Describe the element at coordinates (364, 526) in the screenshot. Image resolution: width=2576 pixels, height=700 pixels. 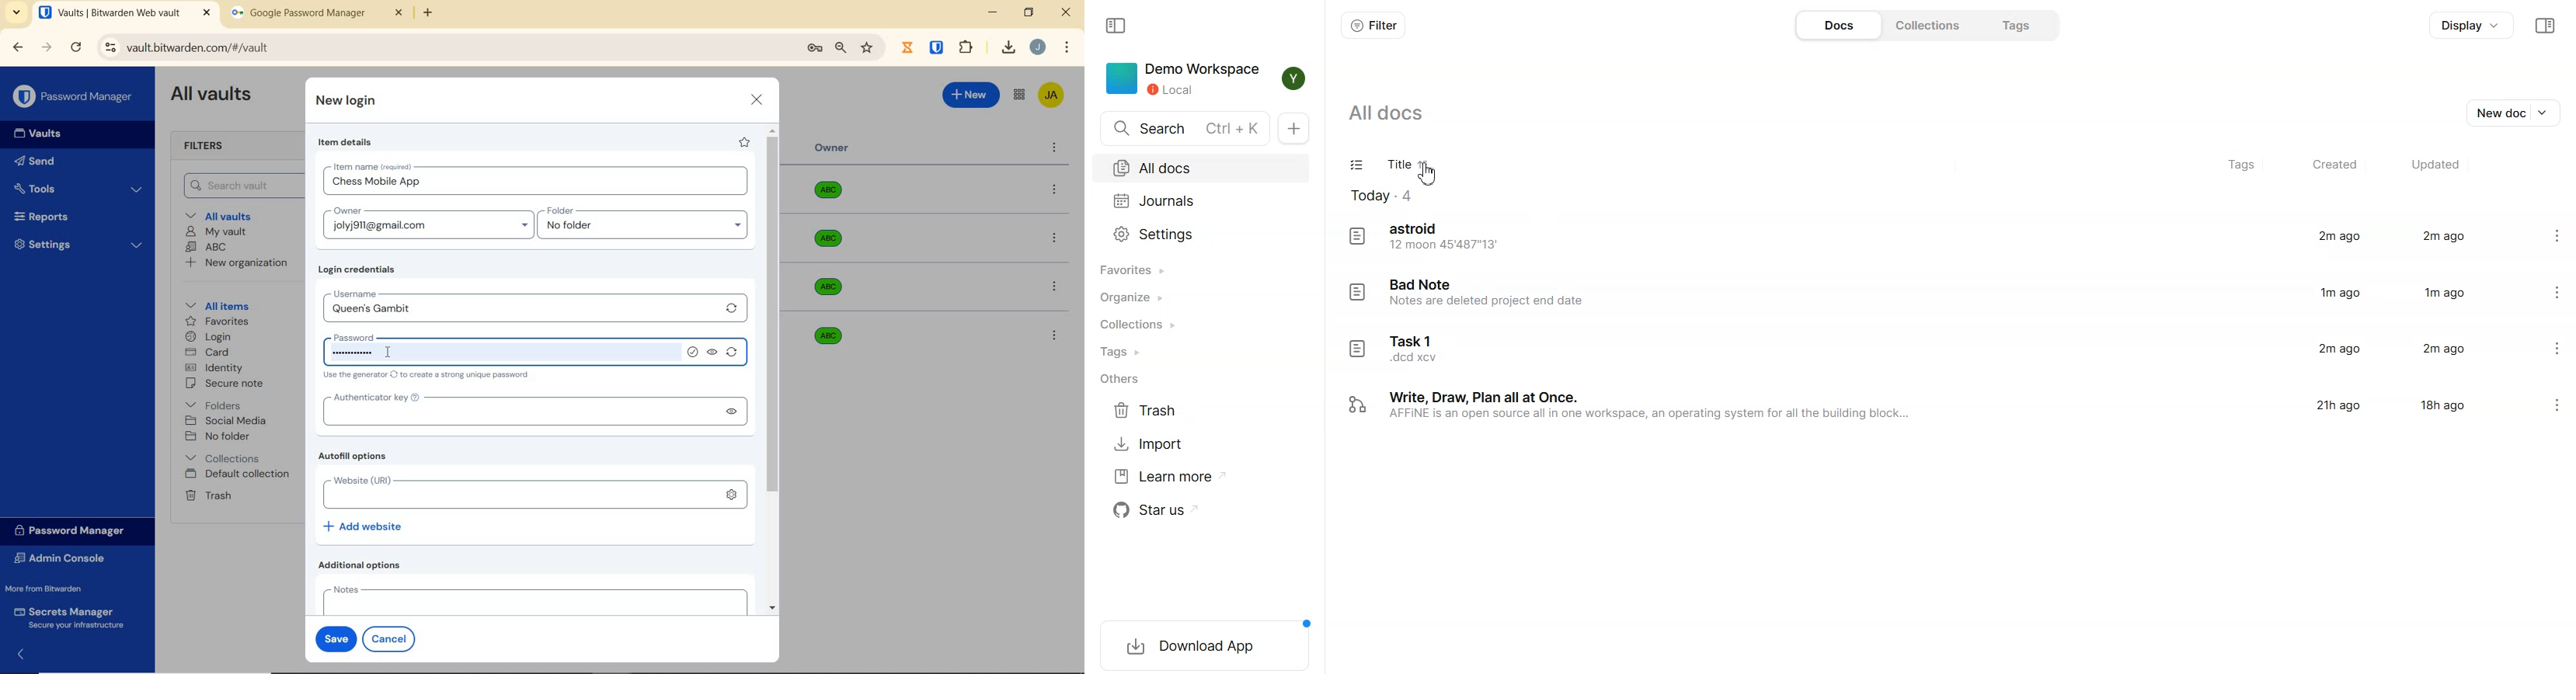
I see `Add website` at that location.